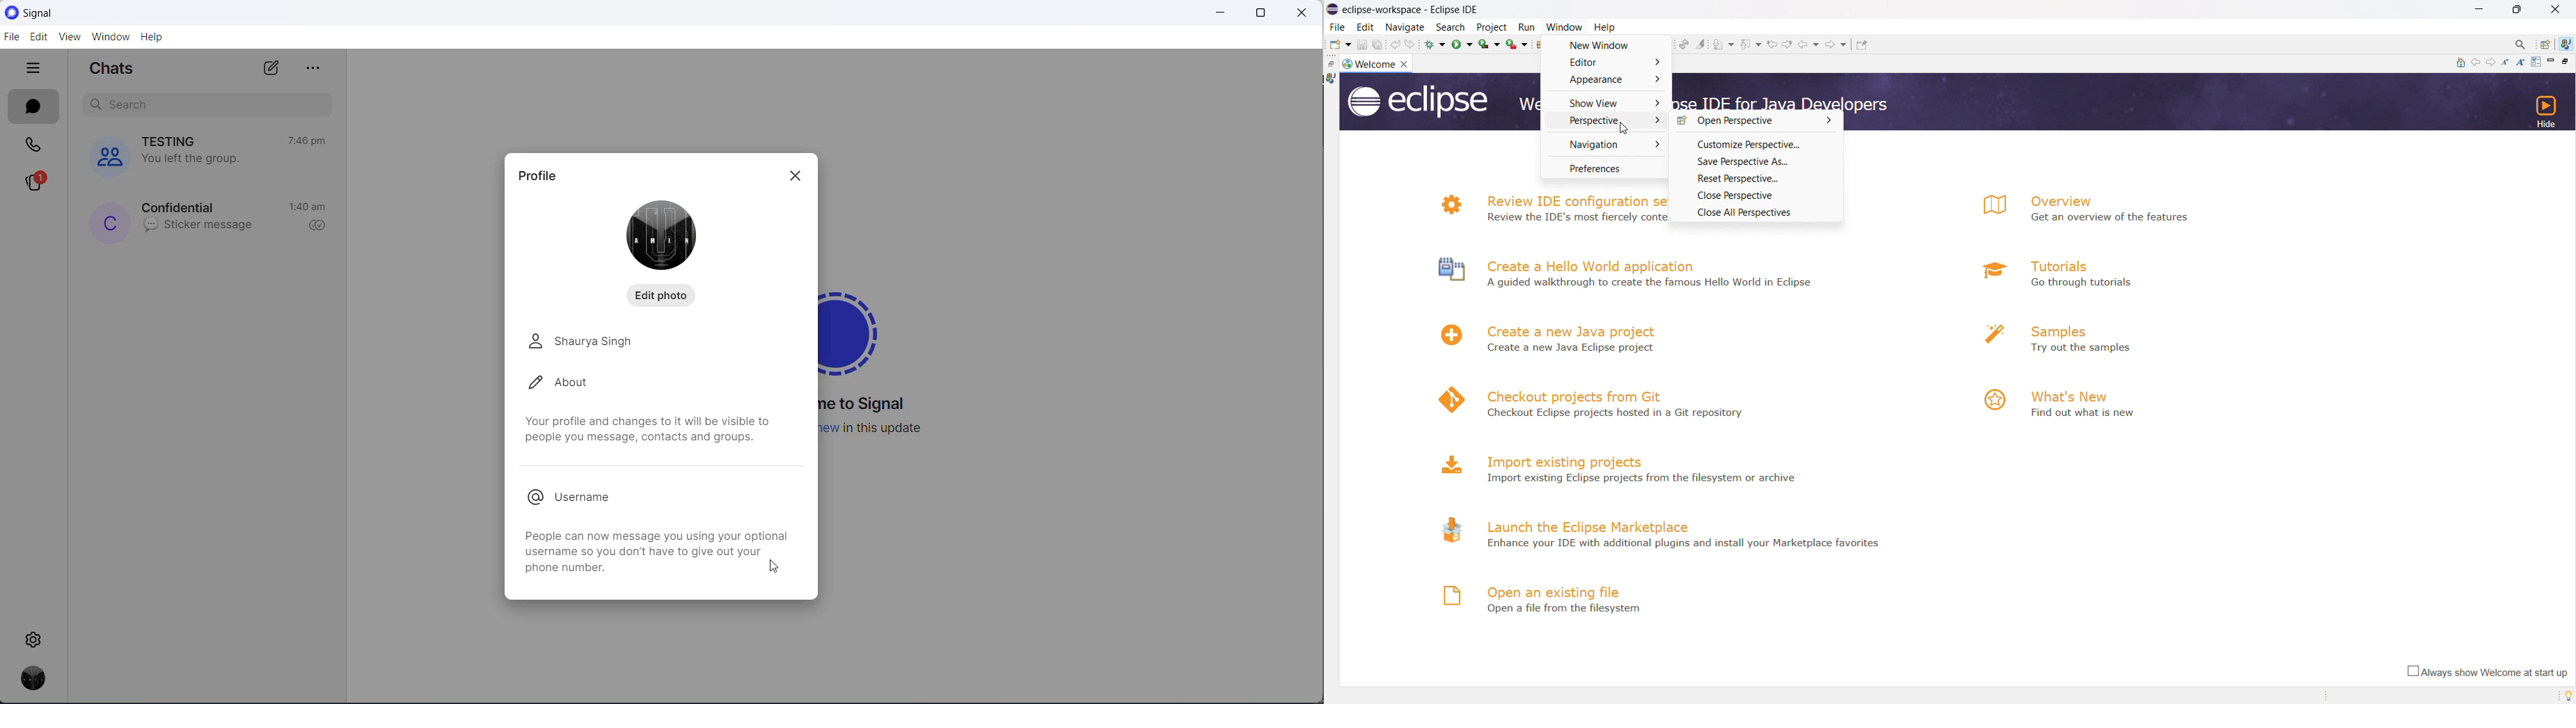 The image size is (2576, 728). What do you see at coordinates (33, 107) in the screenshot?
I see `chats` at bounding box center [33, 107].